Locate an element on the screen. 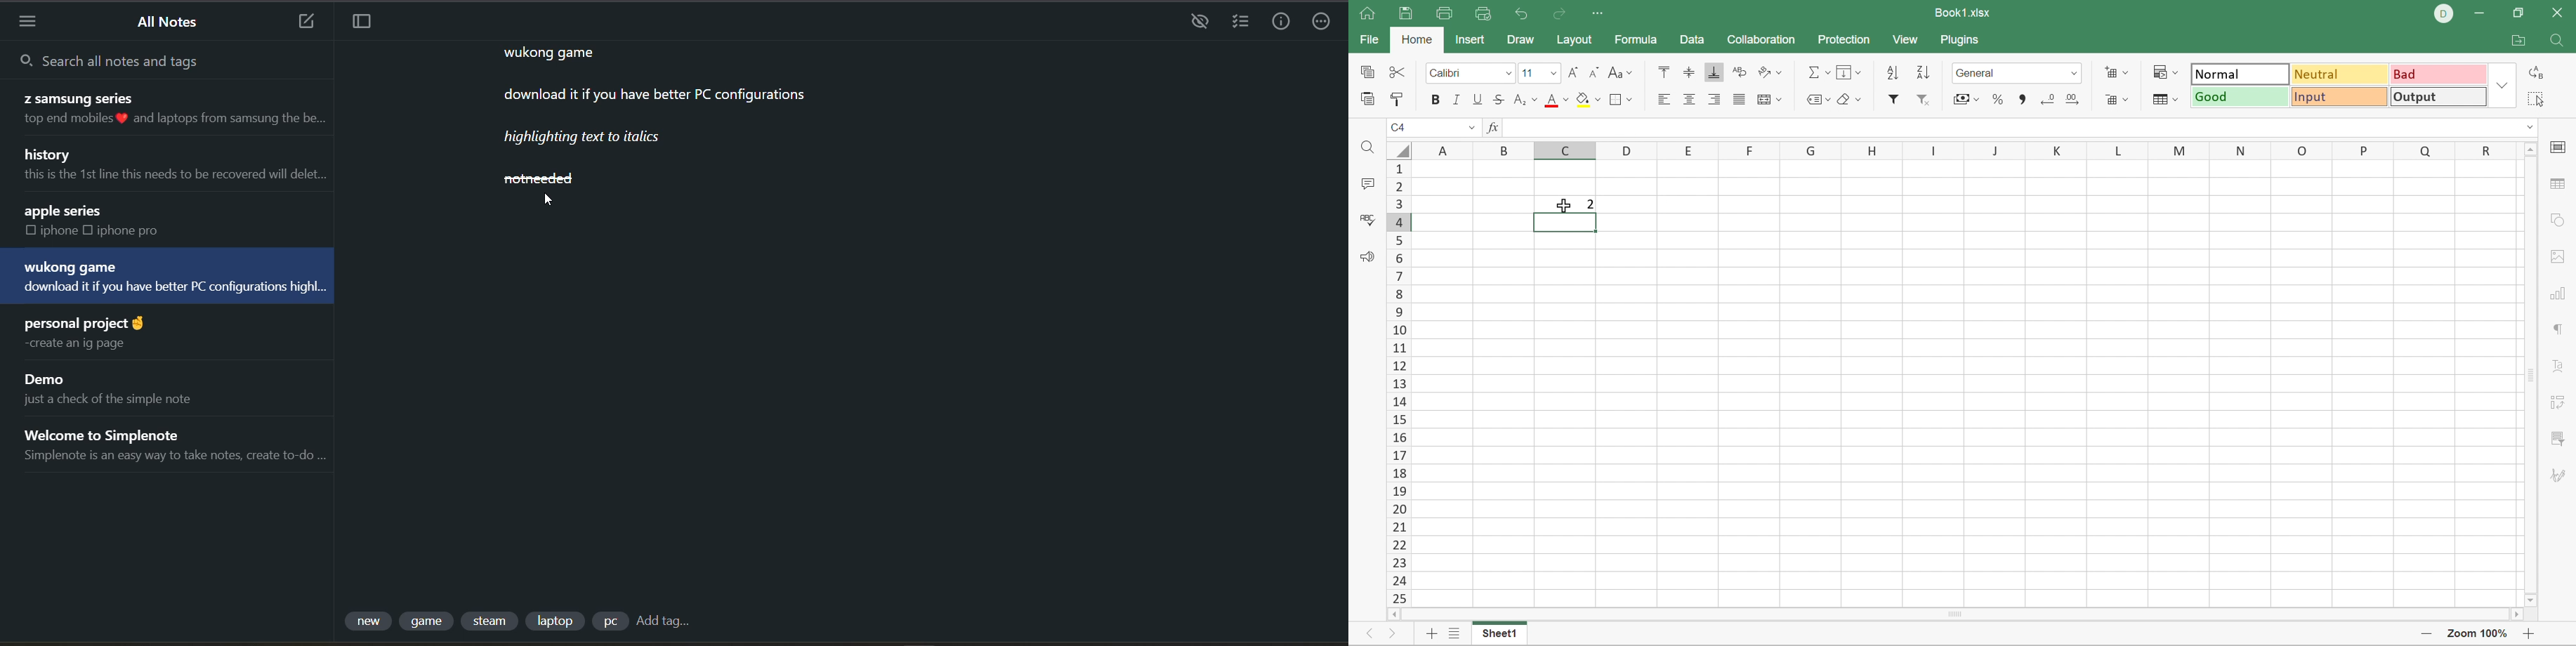 This screenshot has width=2576, height=672. Zoom In is located at coordinates (2534, 631).